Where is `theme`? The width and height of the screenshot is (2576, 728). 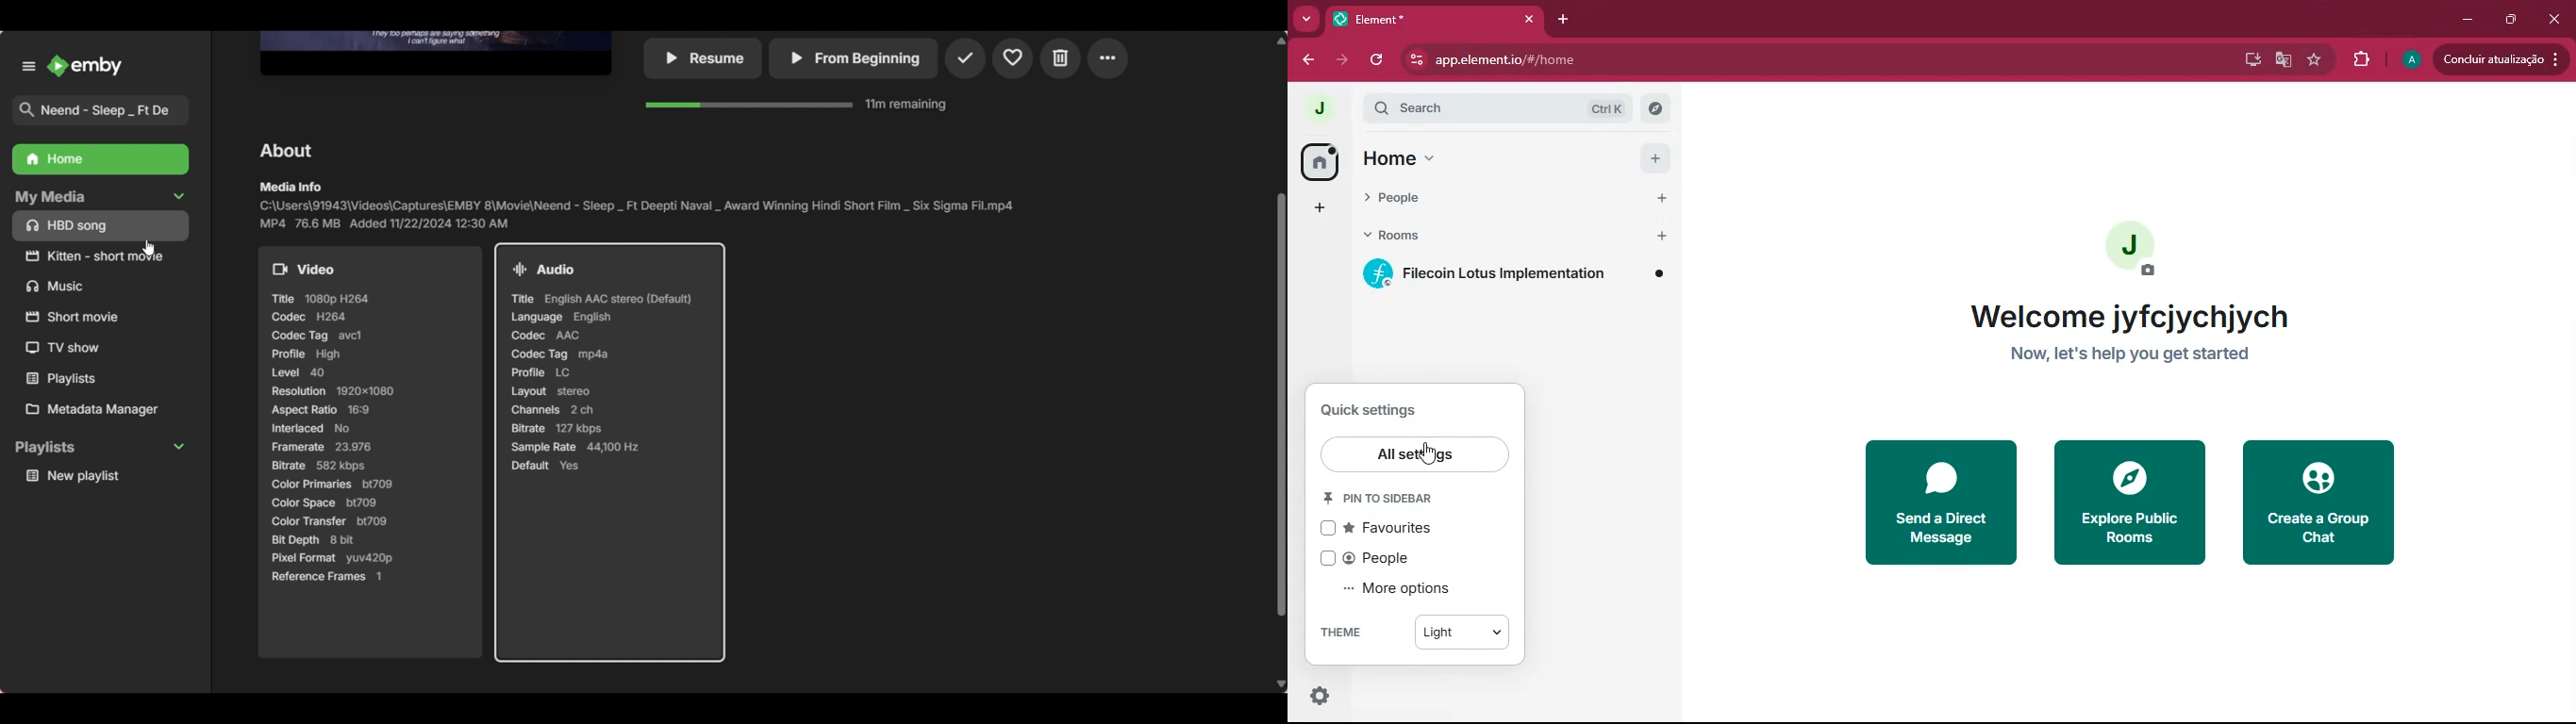
theme is located at coordinates (1339, 632).